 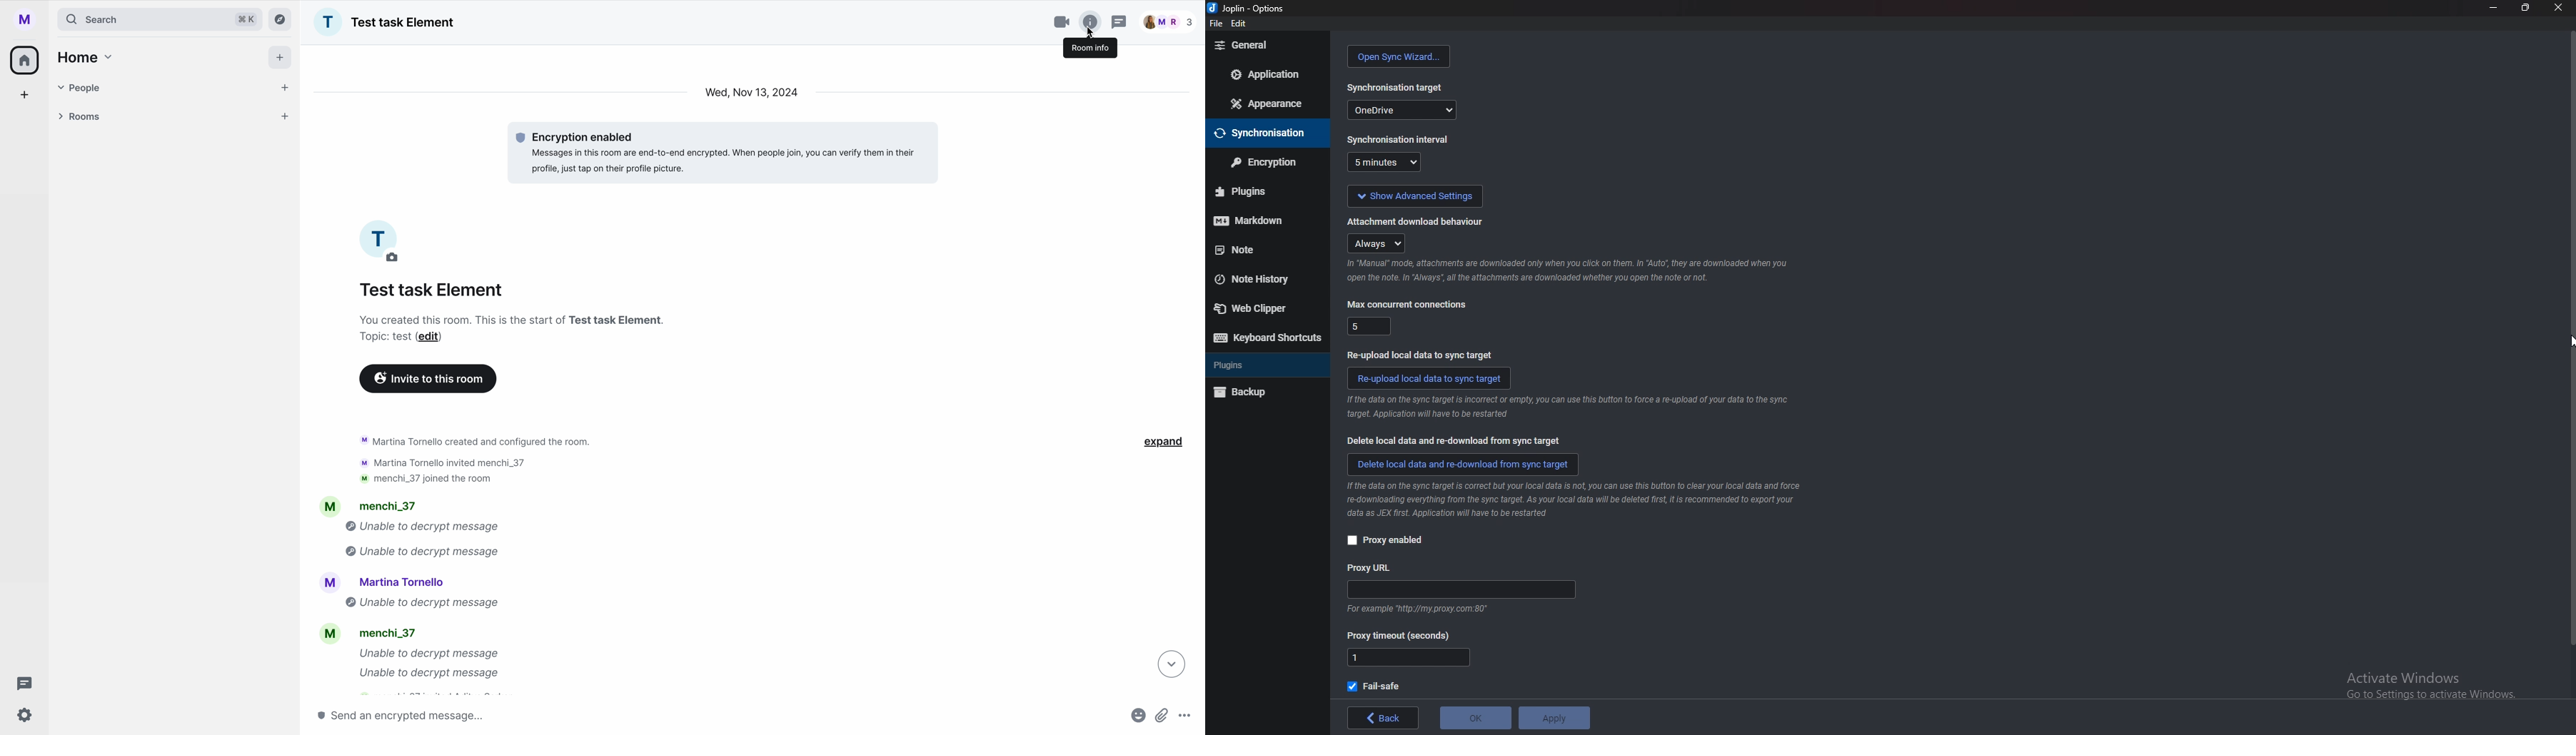 What do you see at coordinates (1419, 354) in the screenshot?
I see `reupload ` at bounding box center [1419, 354].